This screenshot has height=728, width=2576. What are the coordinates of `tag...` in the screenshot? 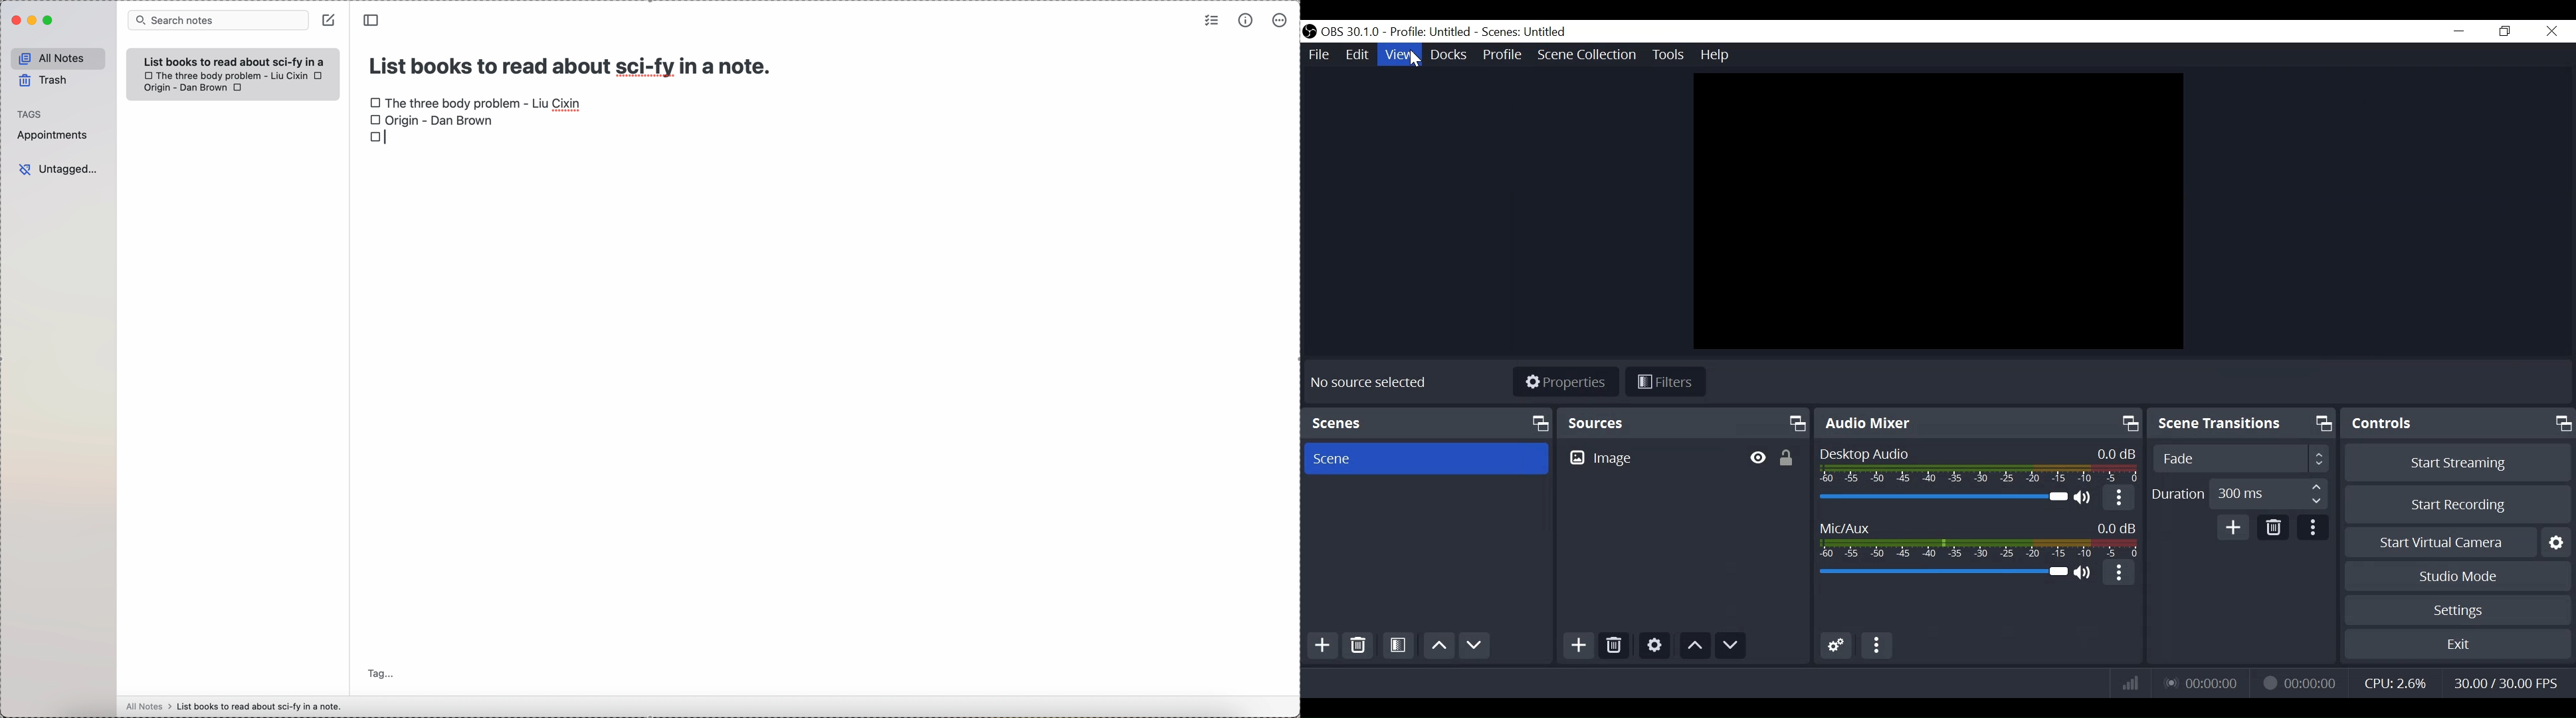 It's located at (382, 674).